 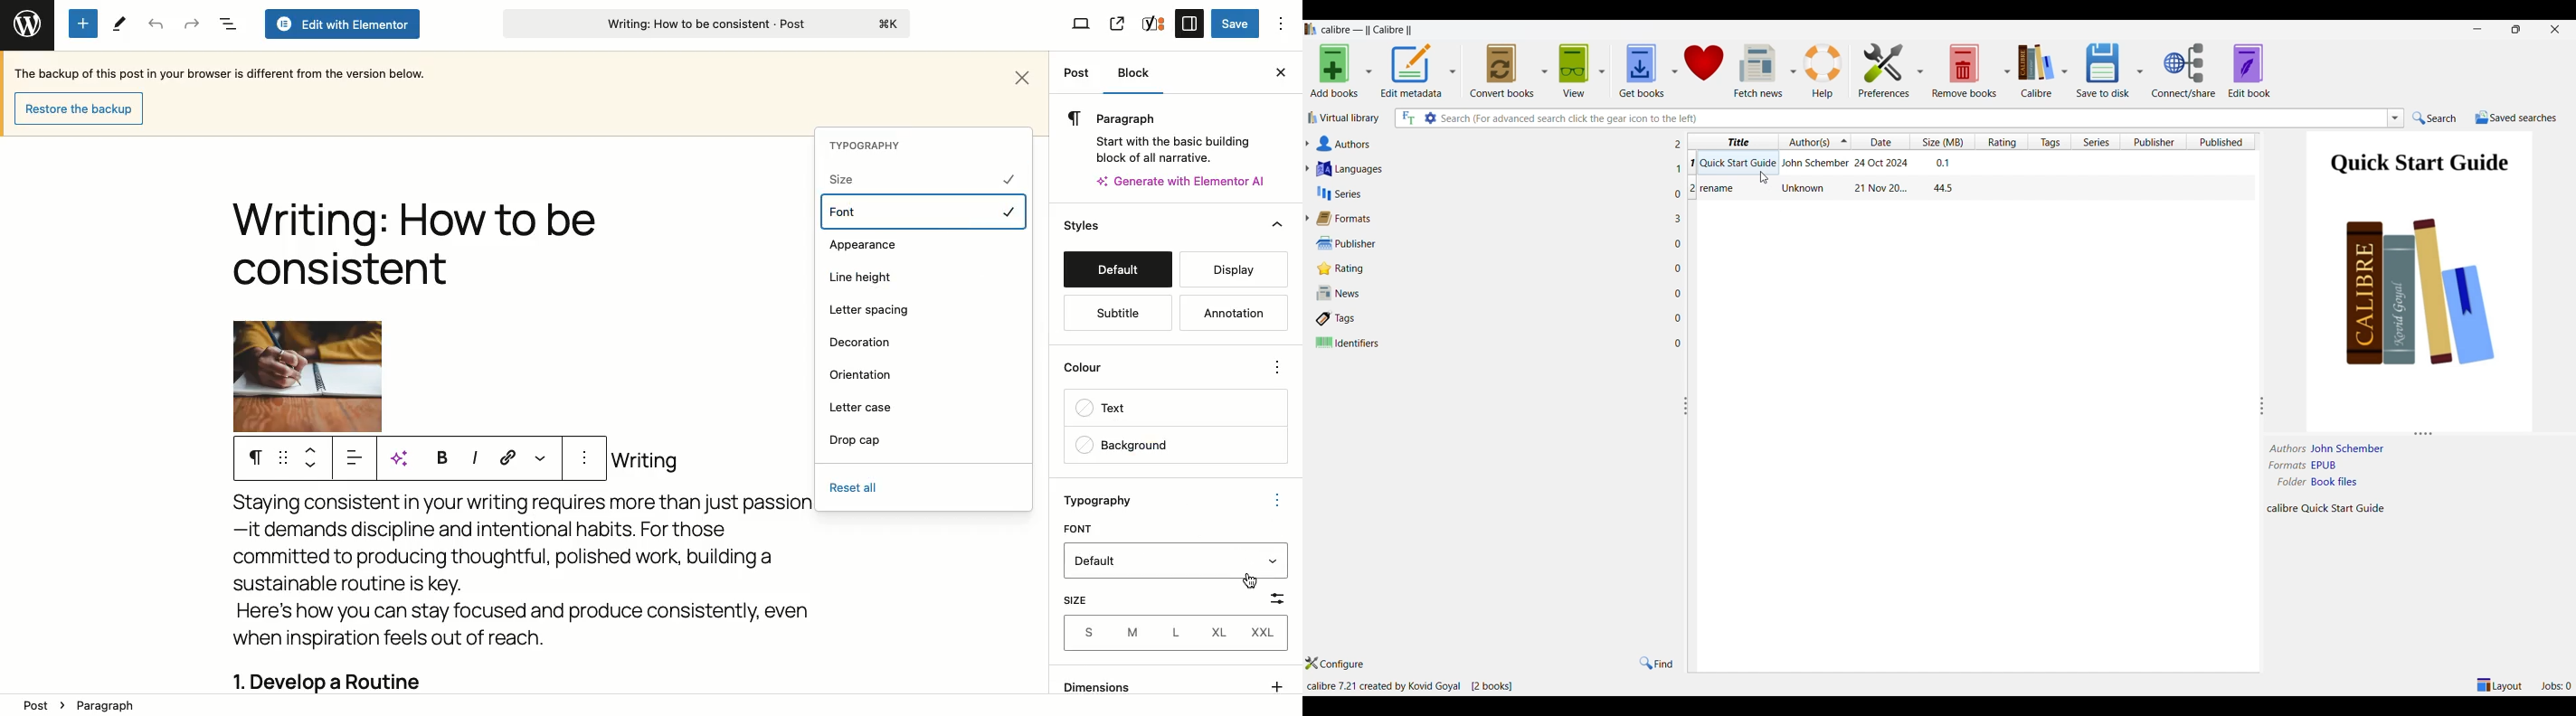 I want to click on Tags, so click(x=1492, y=319).